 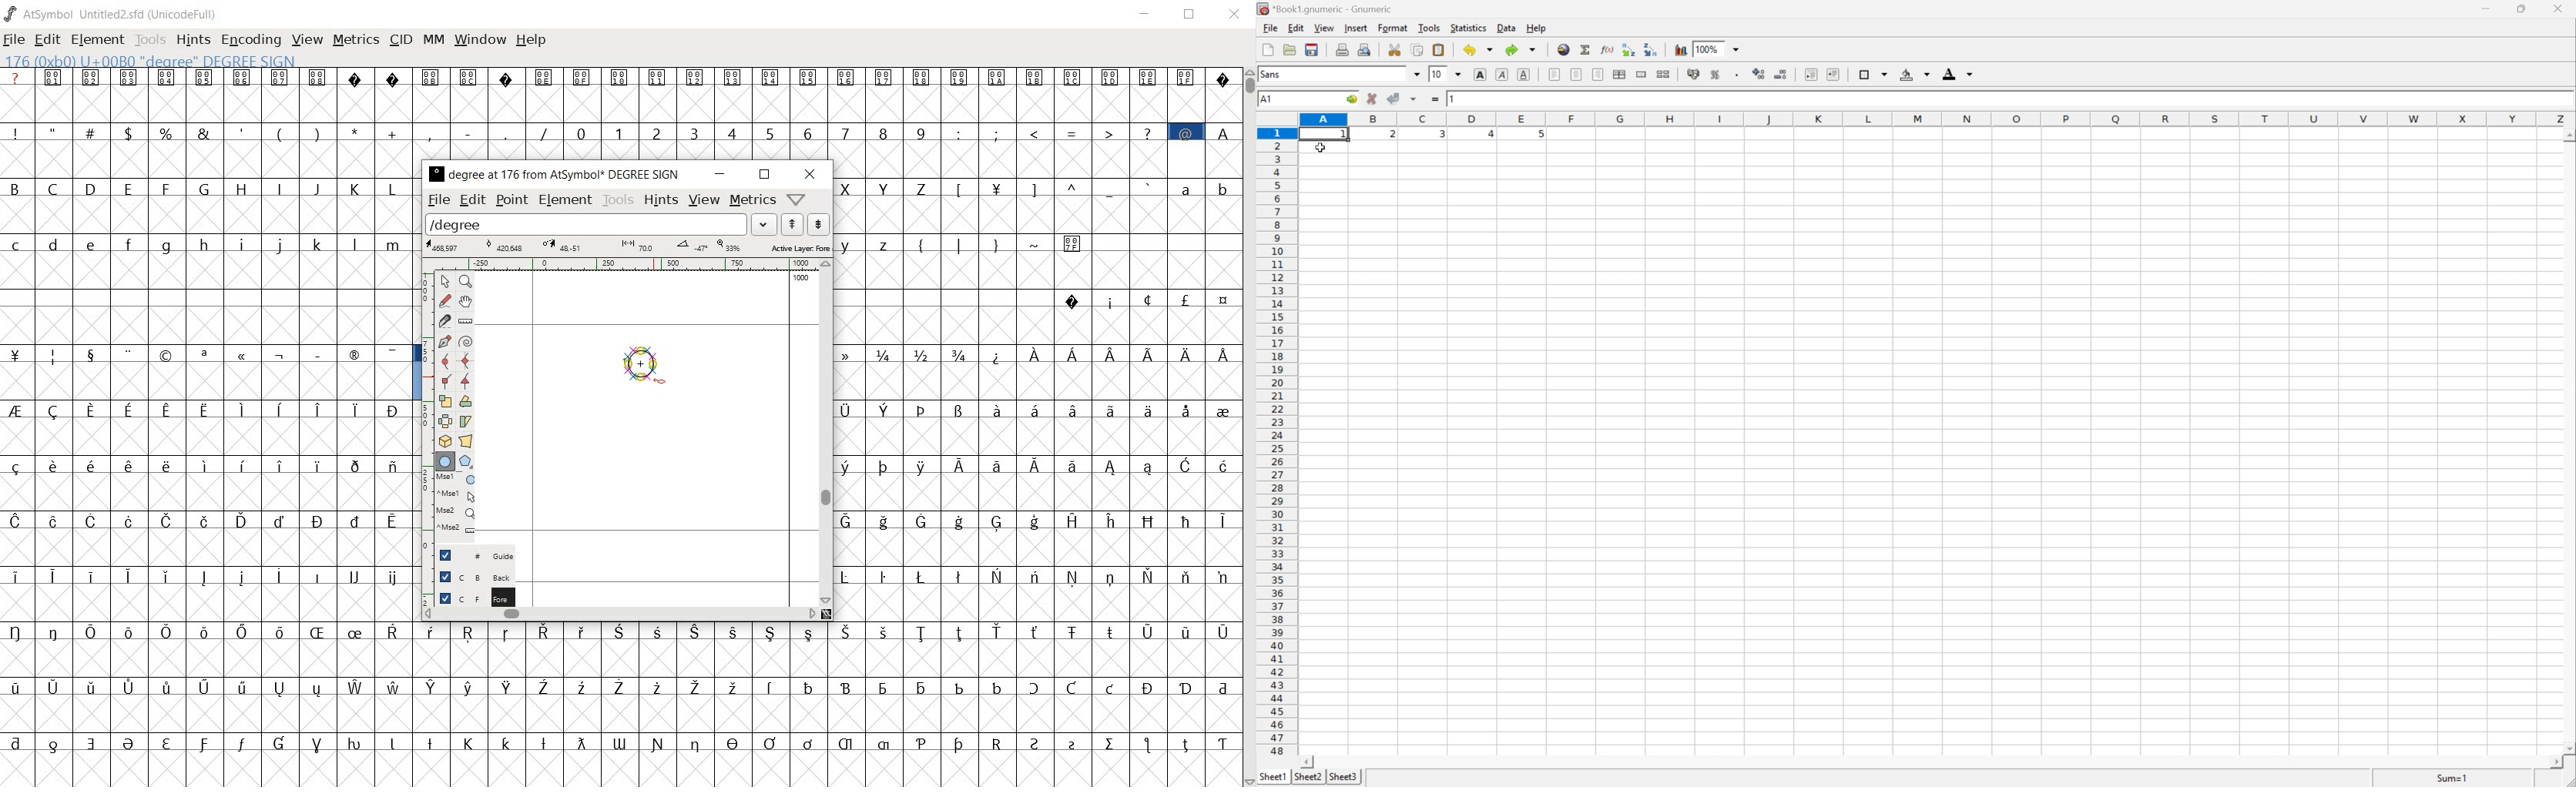 What do you see at coordinates (1651, 50) in the screenshot?
I see `Sort the selected region in descending order based on the first column selected` at bounding box center [1651, 50].